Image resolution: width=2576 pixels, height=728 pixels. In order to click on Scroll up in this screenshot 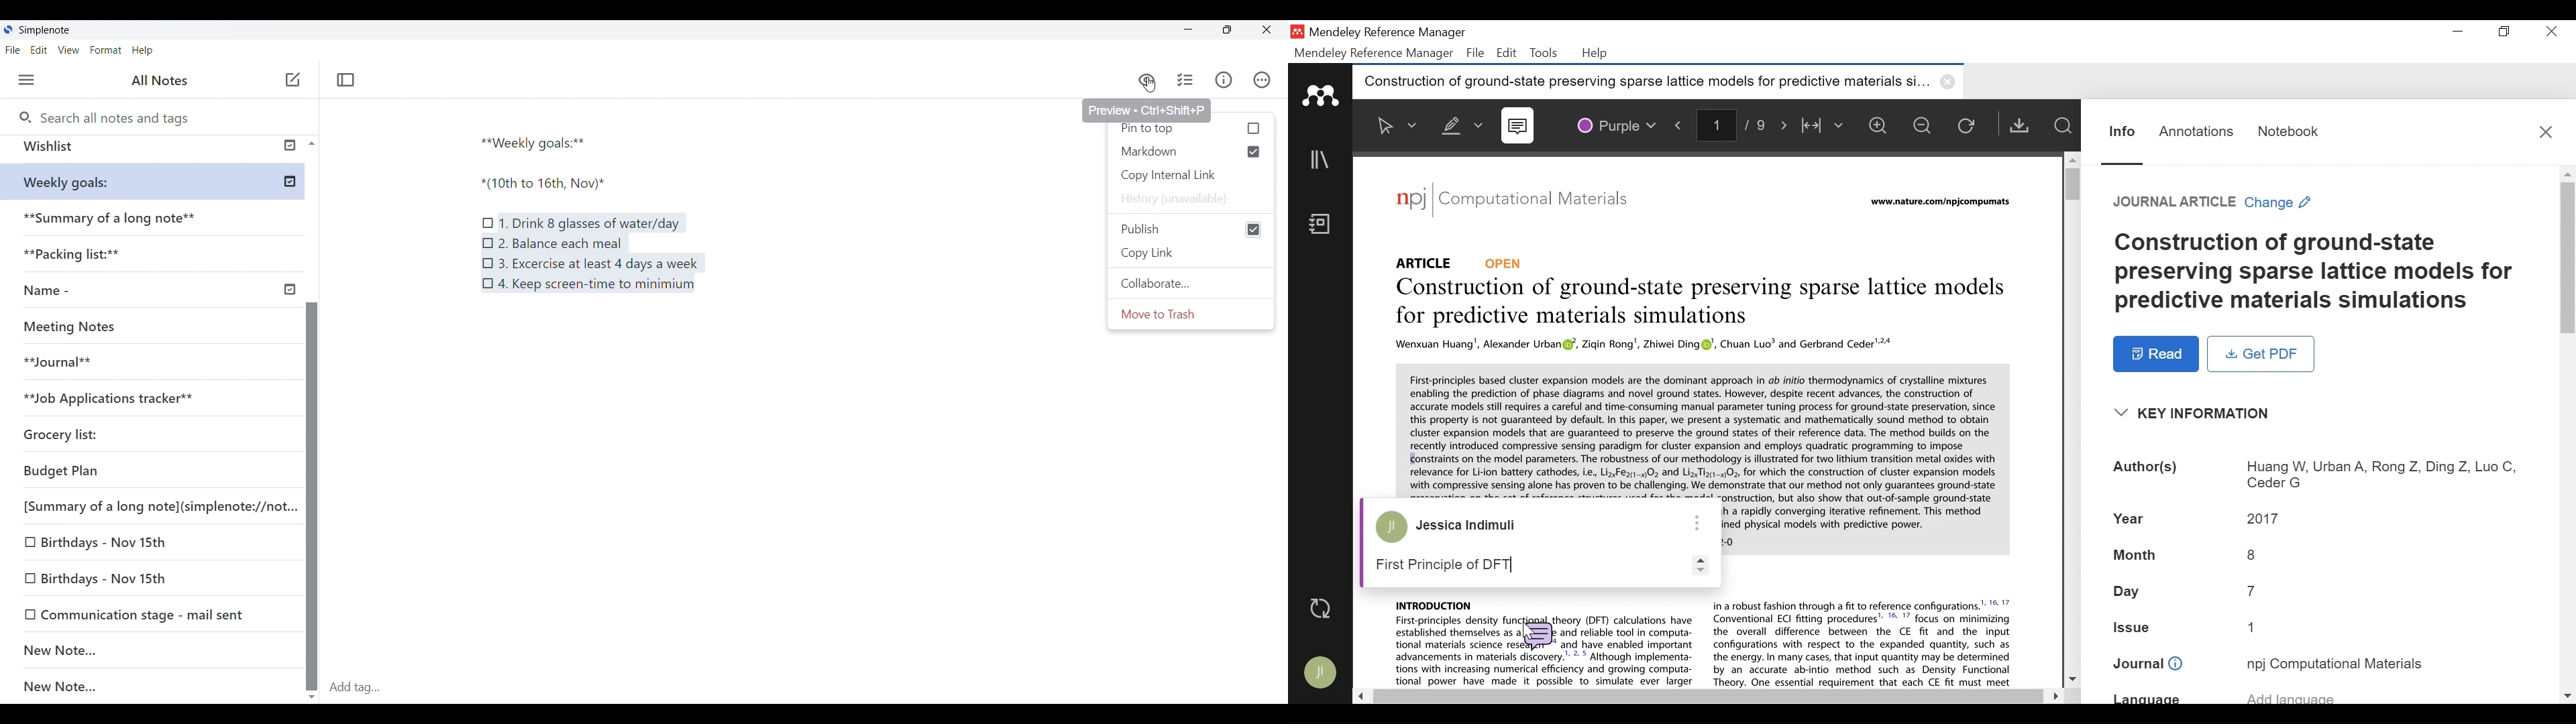, I will do `click(2568, 174)`.